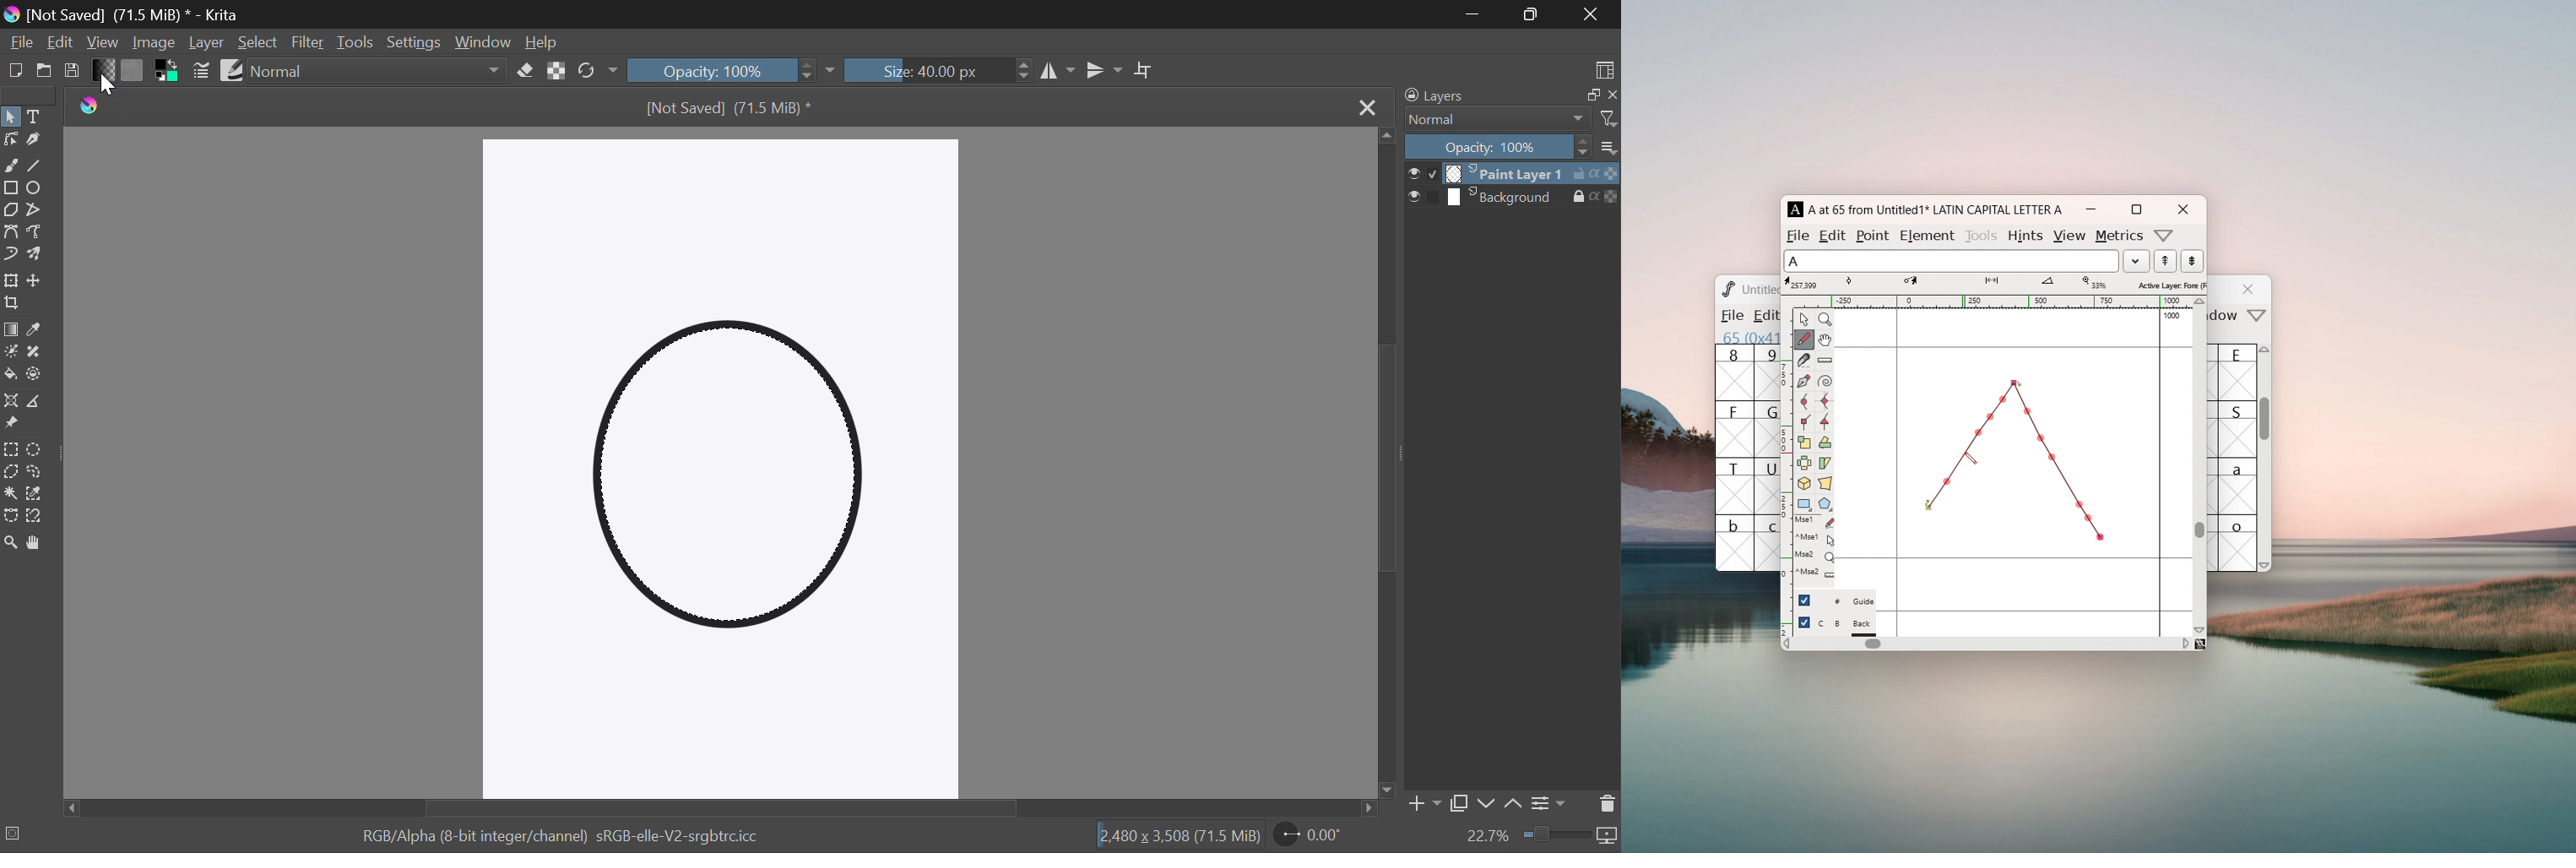  Describe the element at coordinates (38, 448) in the screenshot. I see `Circular Selection` at that location.